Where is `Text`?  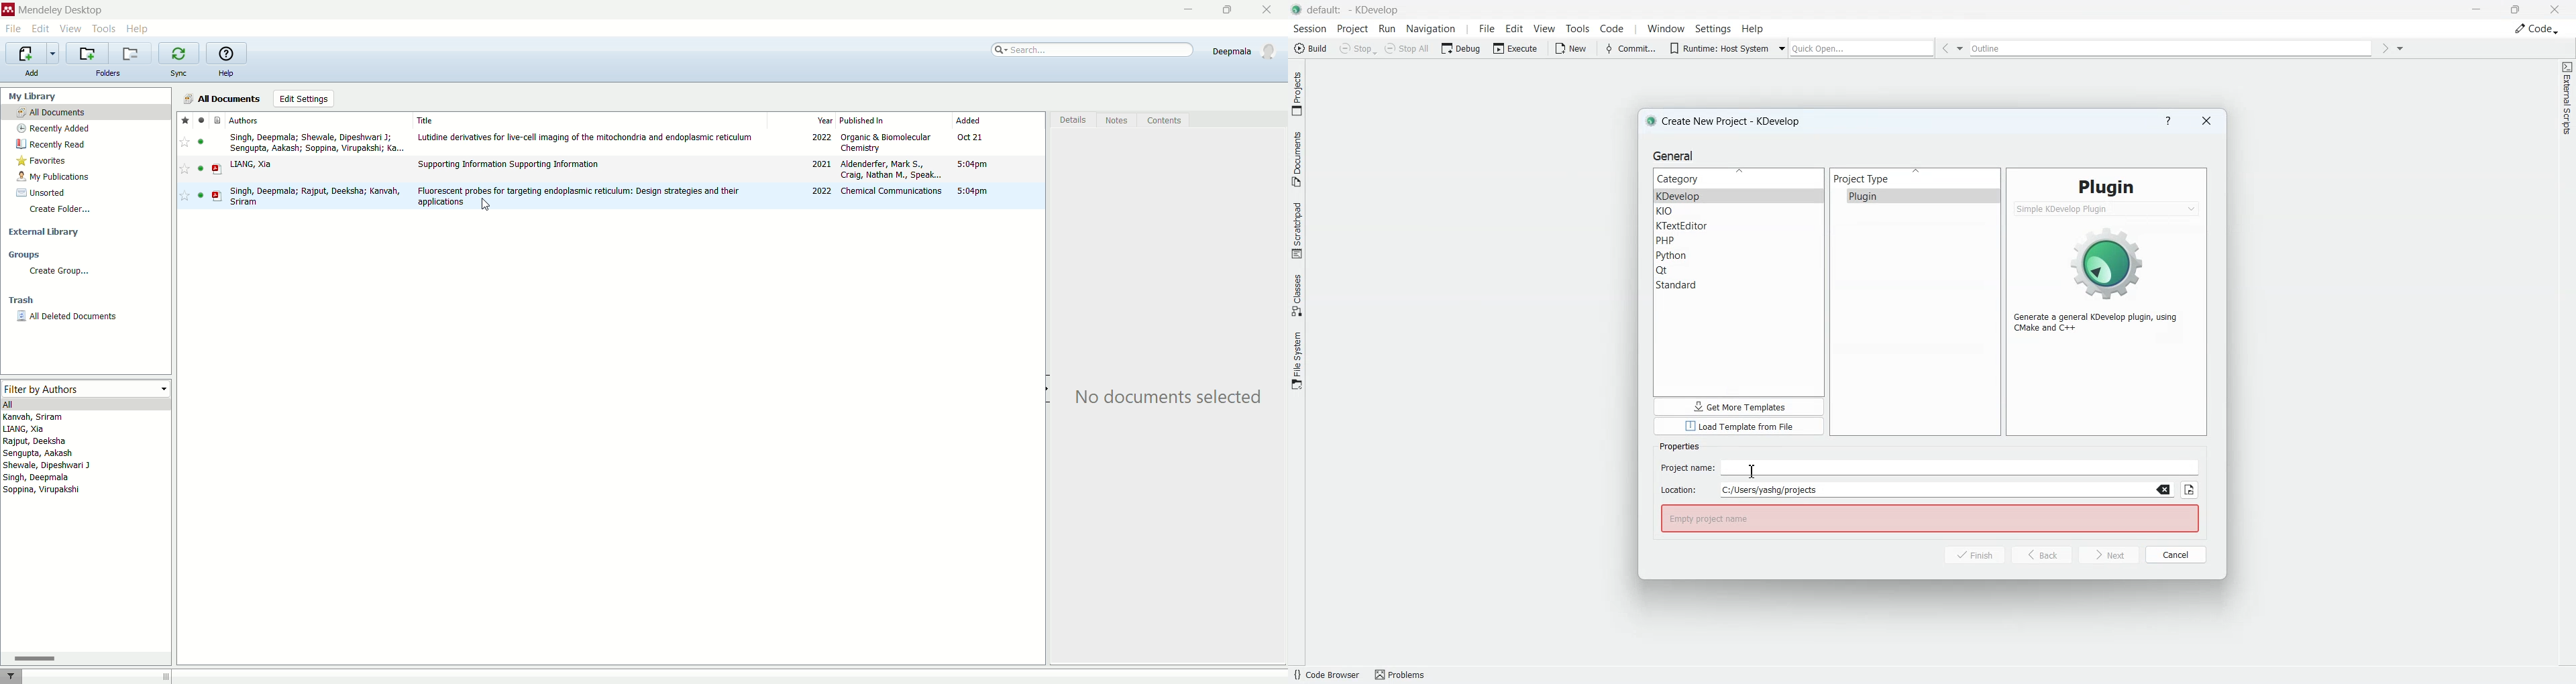
Text is located at coordinates (2102, 323).